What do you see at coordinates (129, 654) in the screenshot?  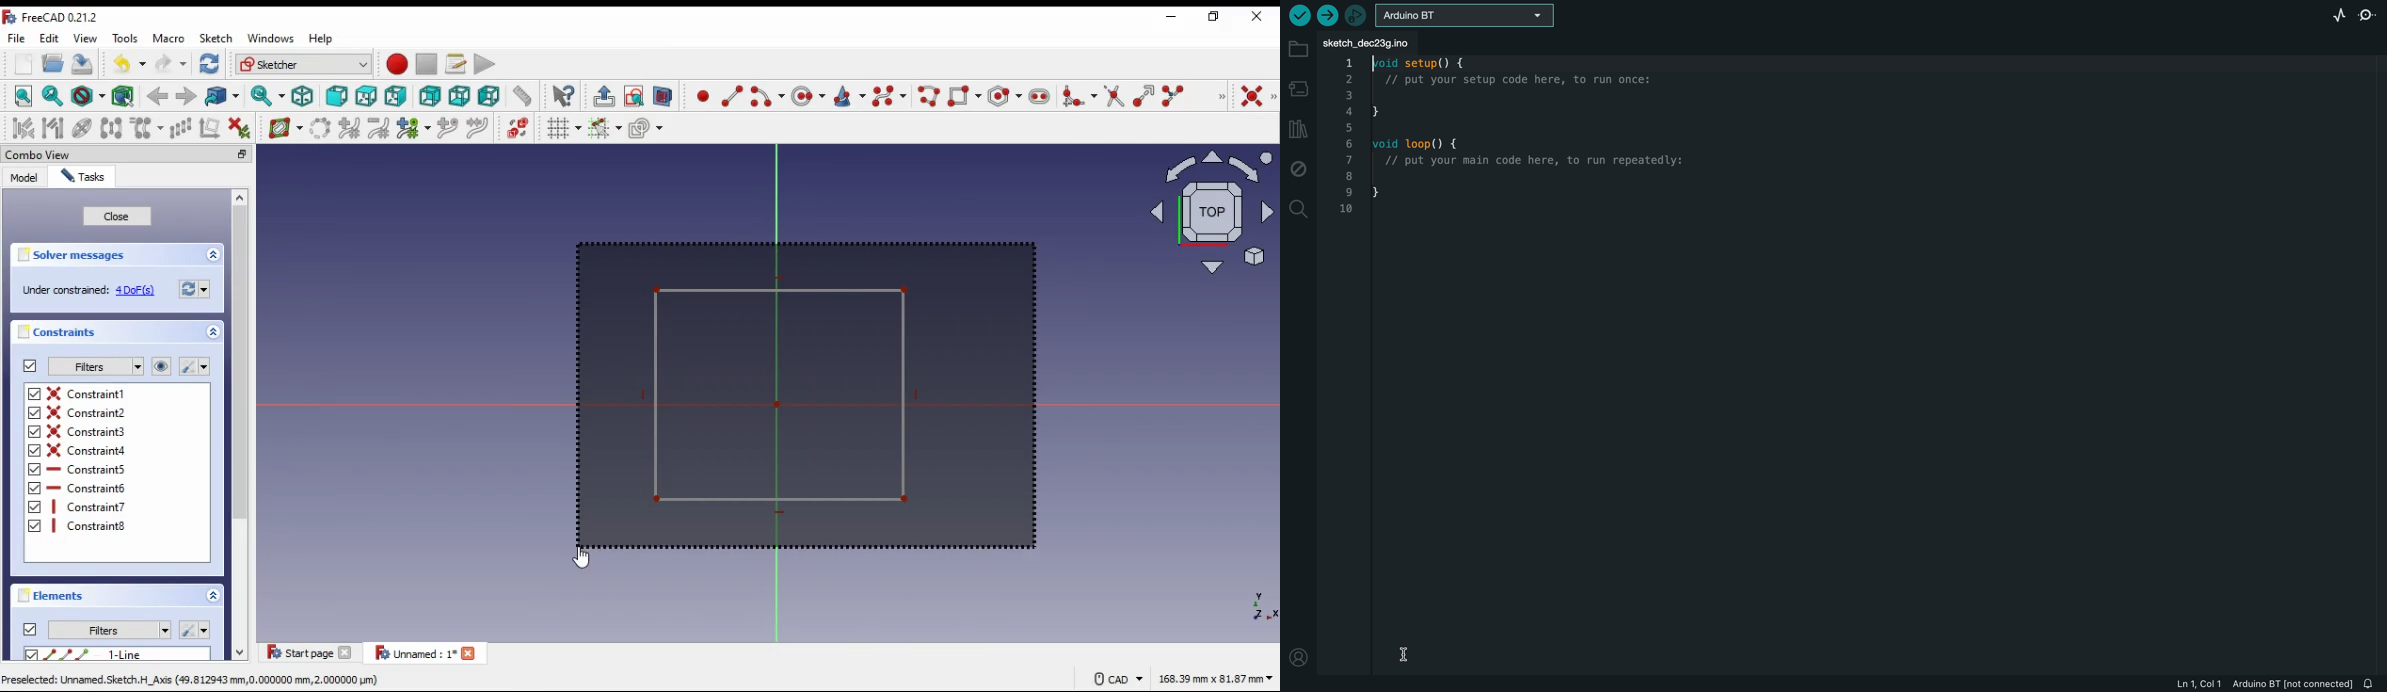 I see `  1-line` at bounding box center [129, 654].